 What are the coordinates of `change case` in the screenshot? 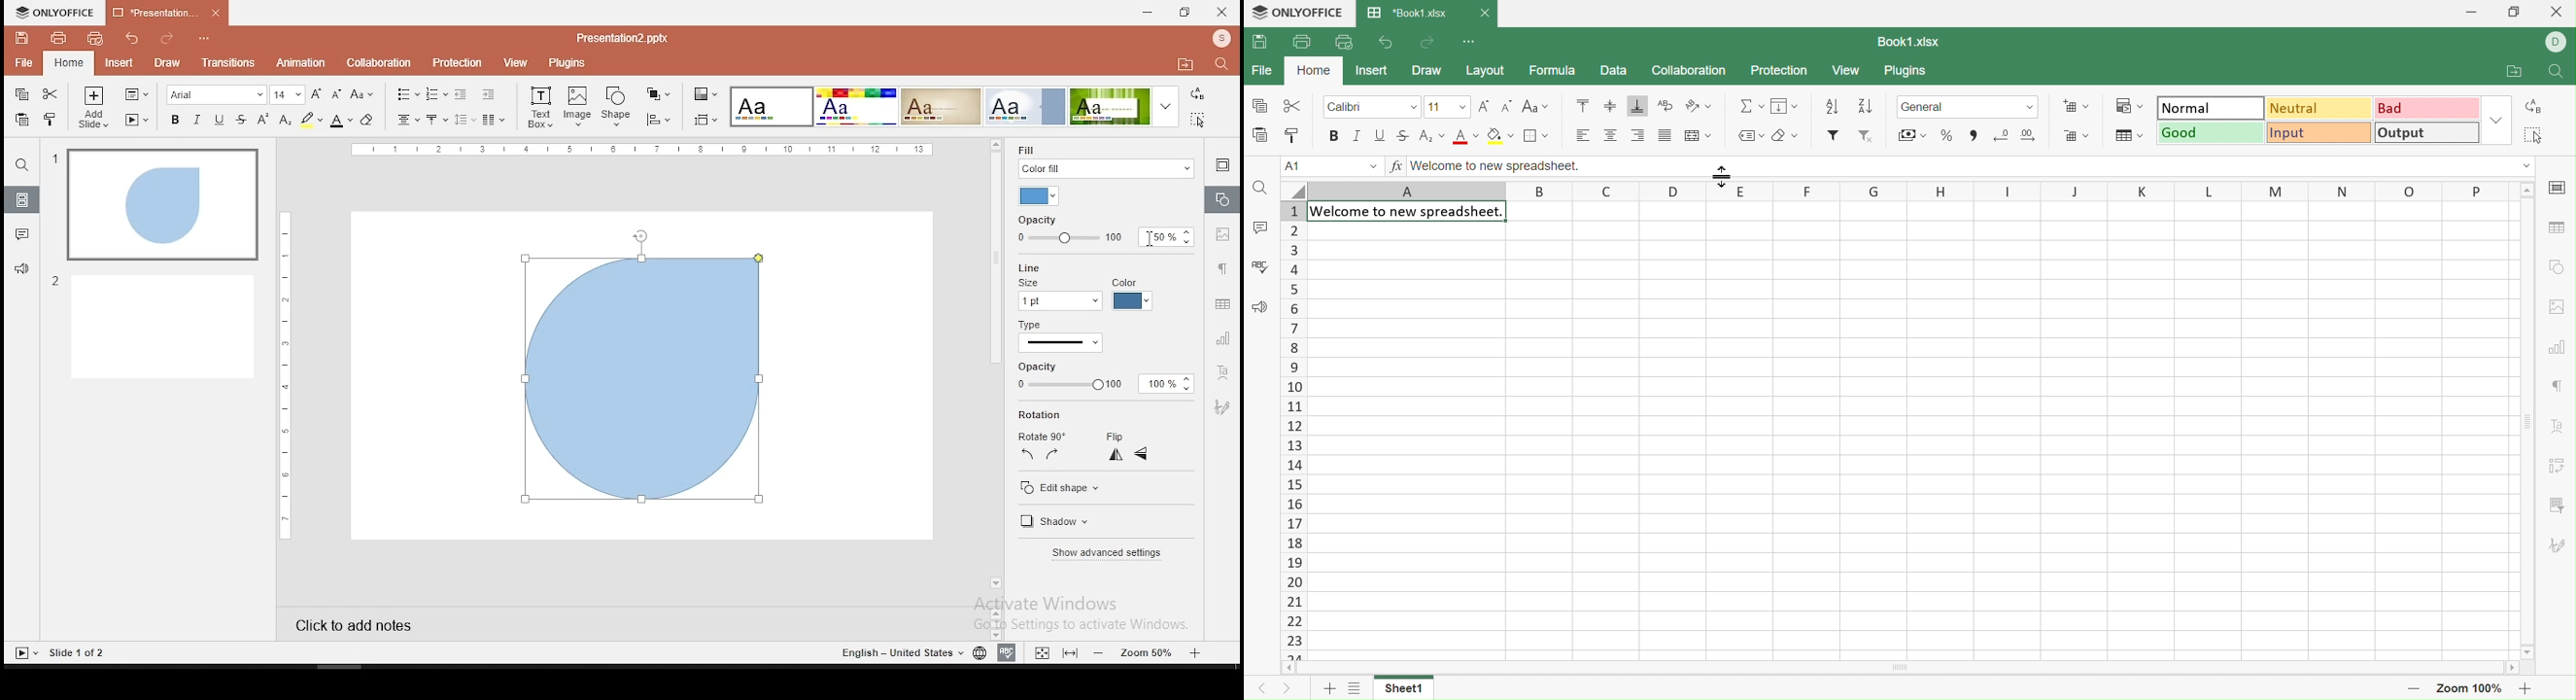 It's located at (362, 95).